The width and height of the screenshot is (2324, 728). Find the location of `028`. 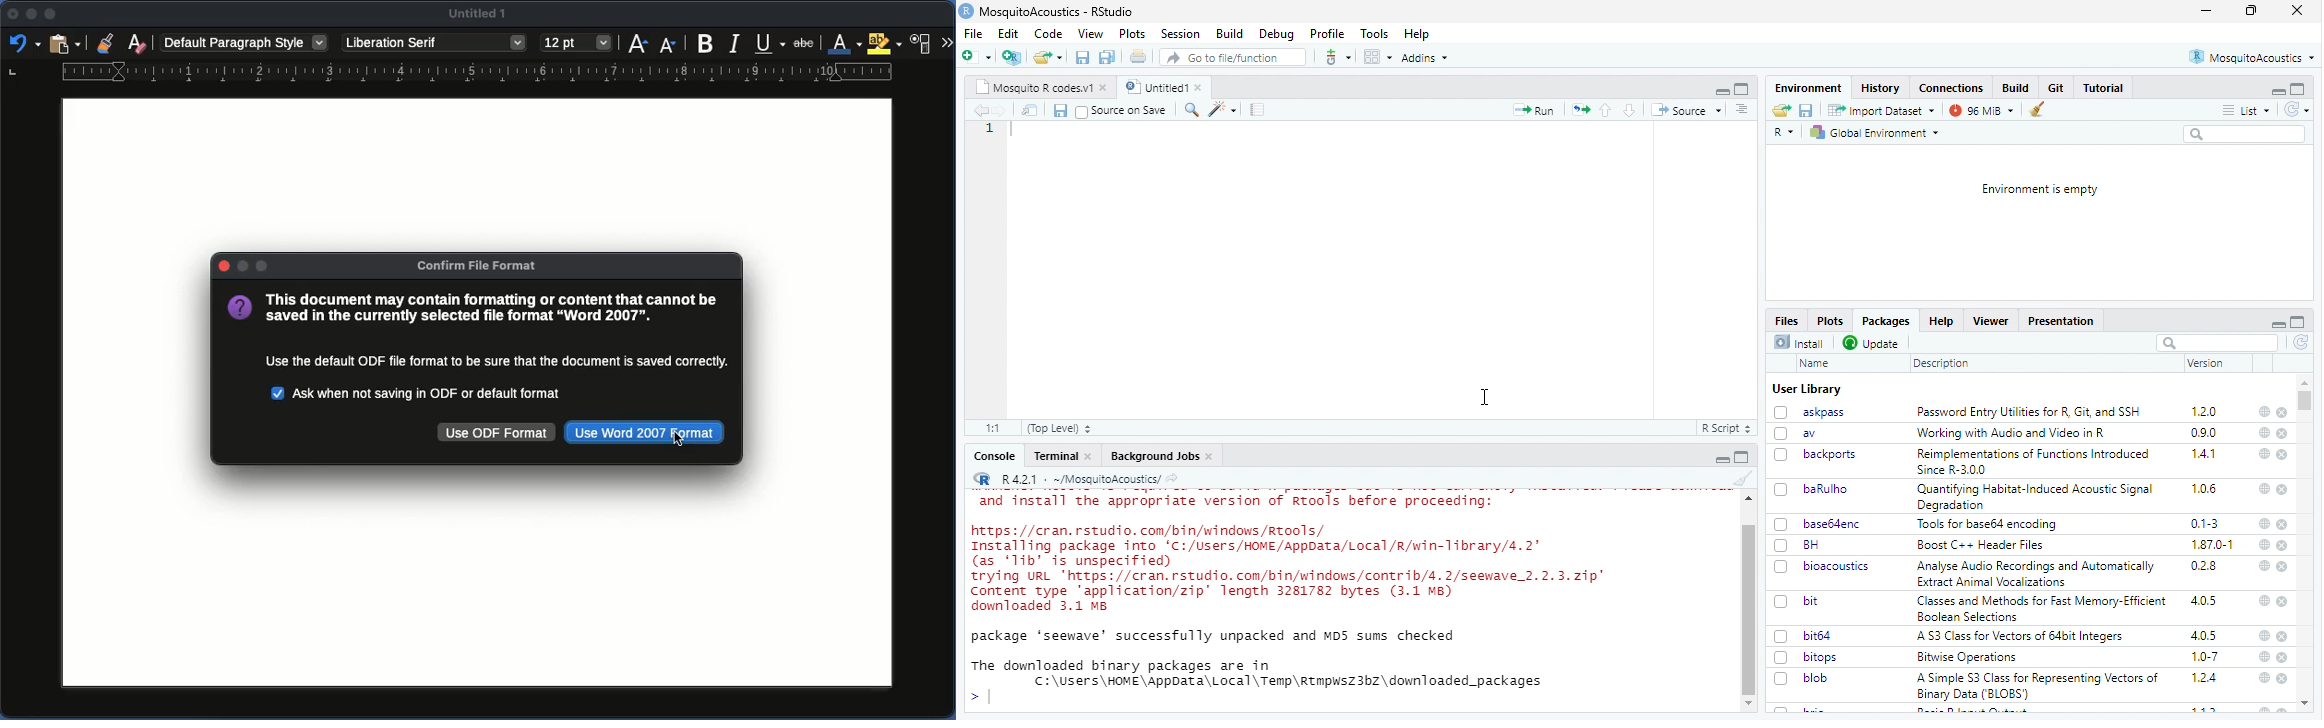

028 is located at coordinates (2204, 566).